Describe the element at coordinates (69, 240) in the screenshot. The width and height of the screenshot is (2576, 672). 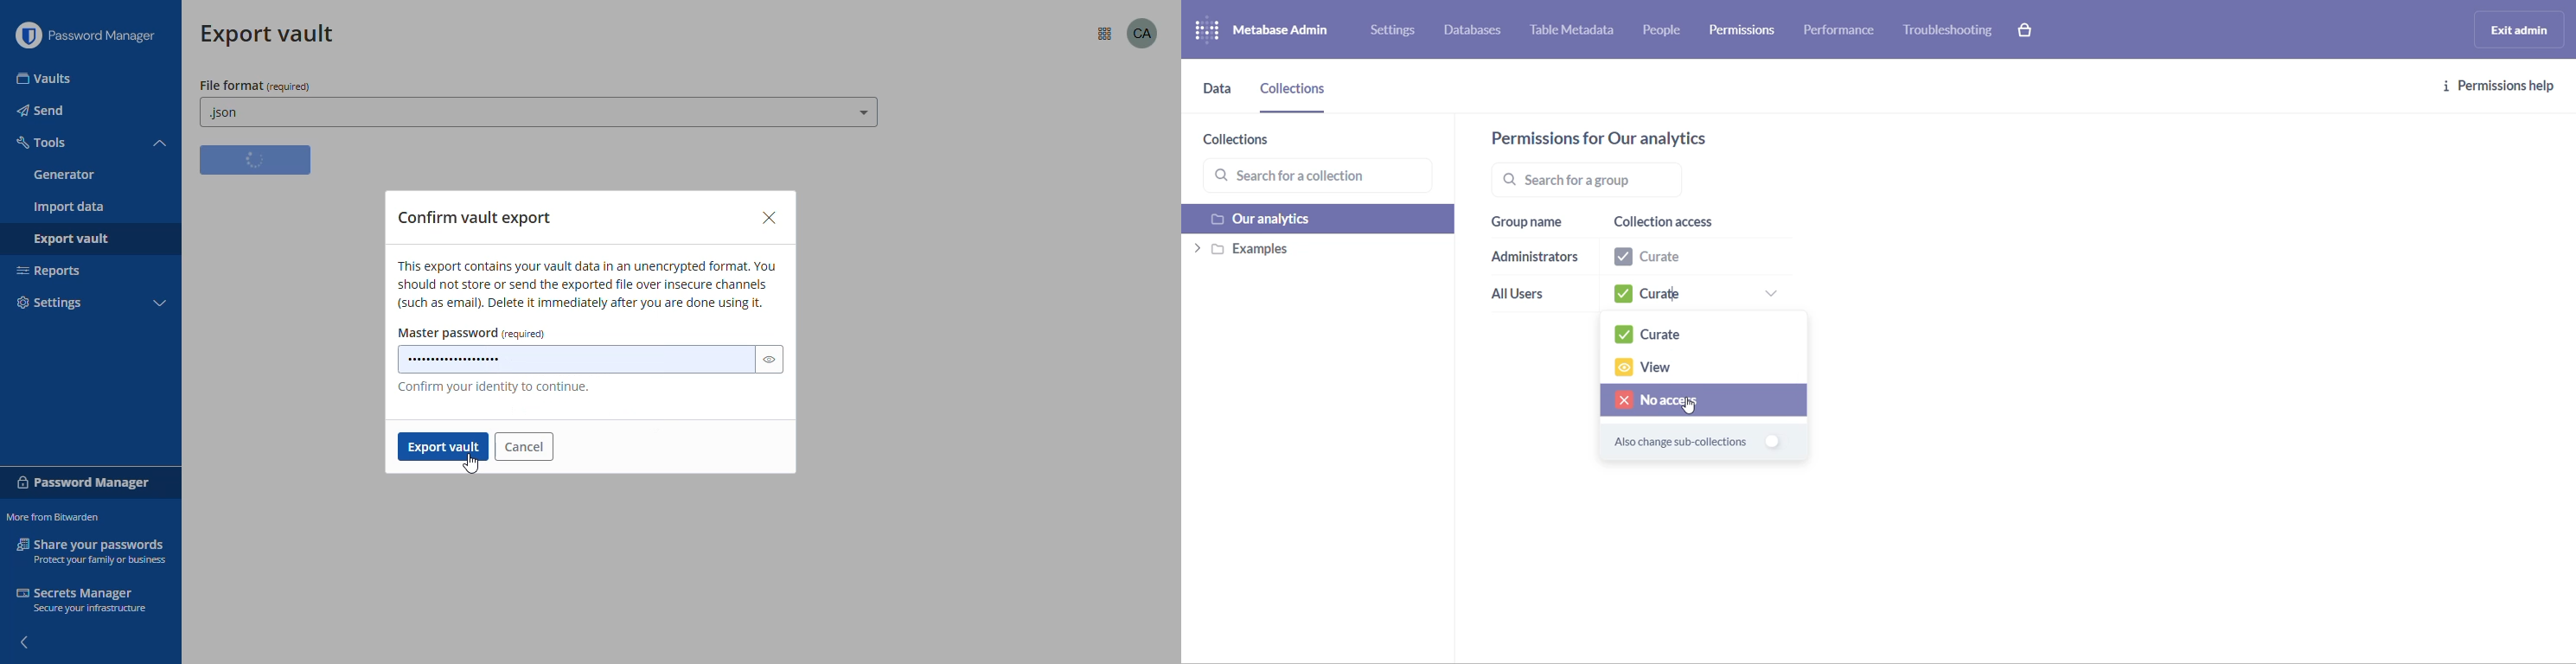
I see `export vault` at that location.